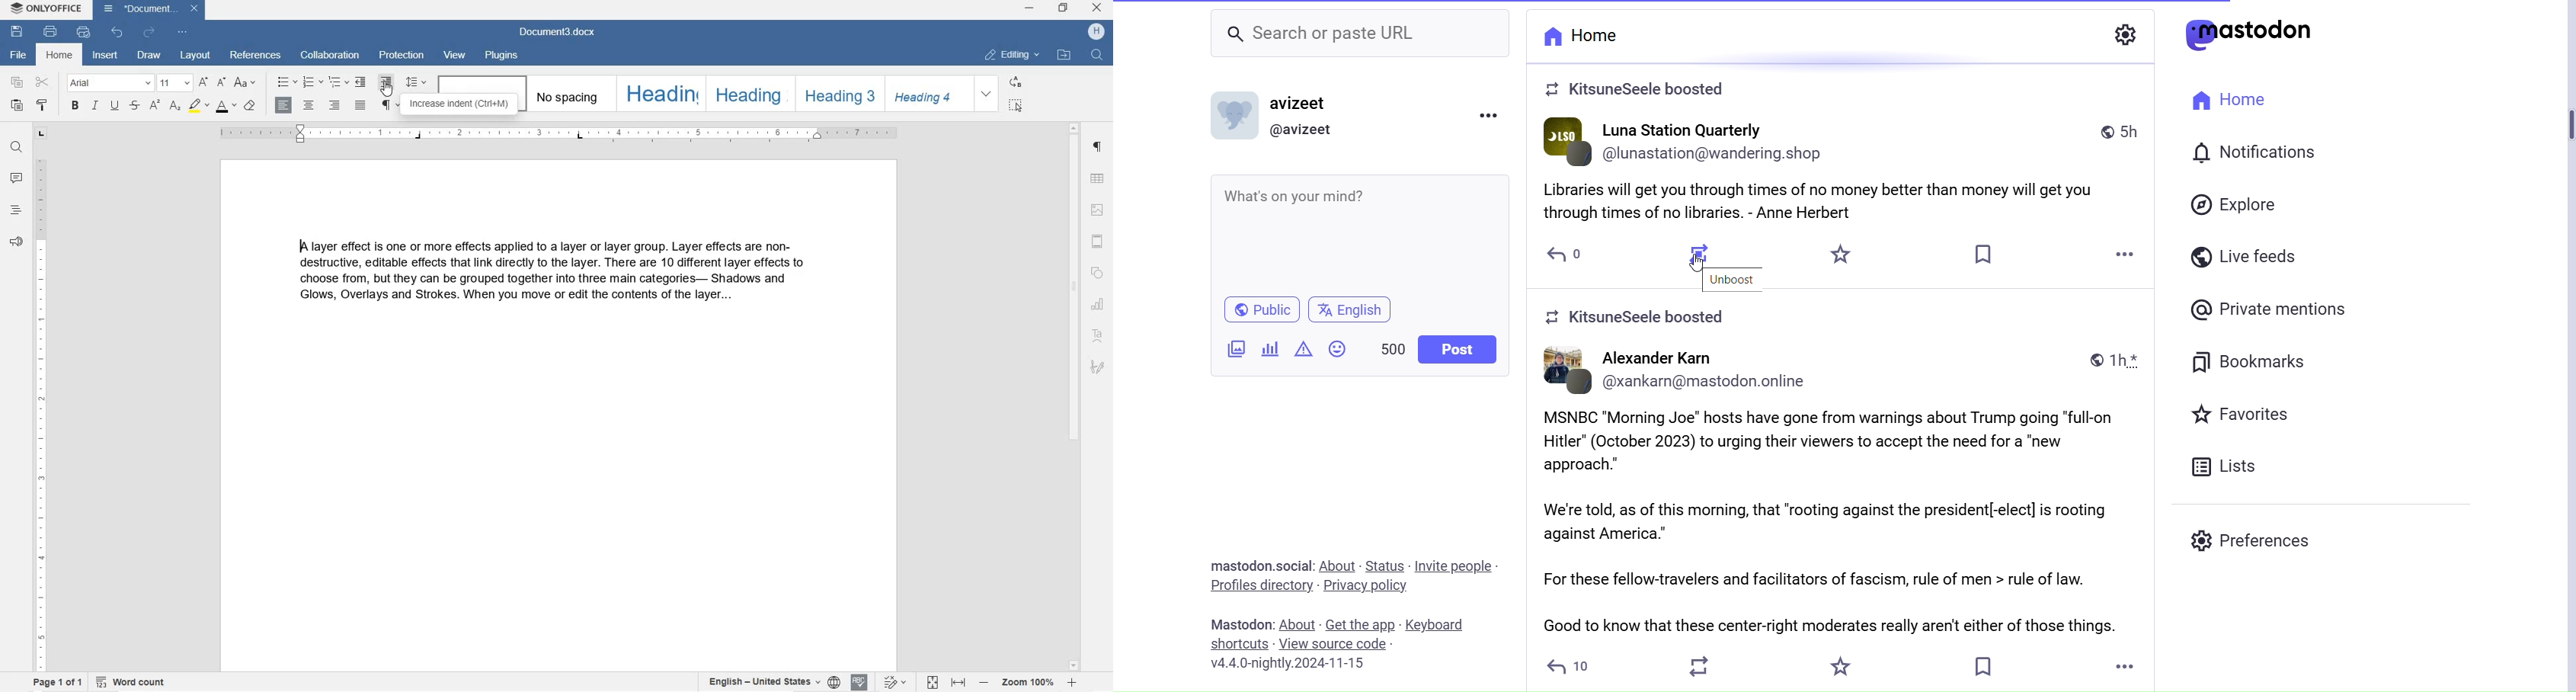  What do you see at coordinates (74, 107) in the screenshot?
I see `BOLD` at bounding box center [74, 107].